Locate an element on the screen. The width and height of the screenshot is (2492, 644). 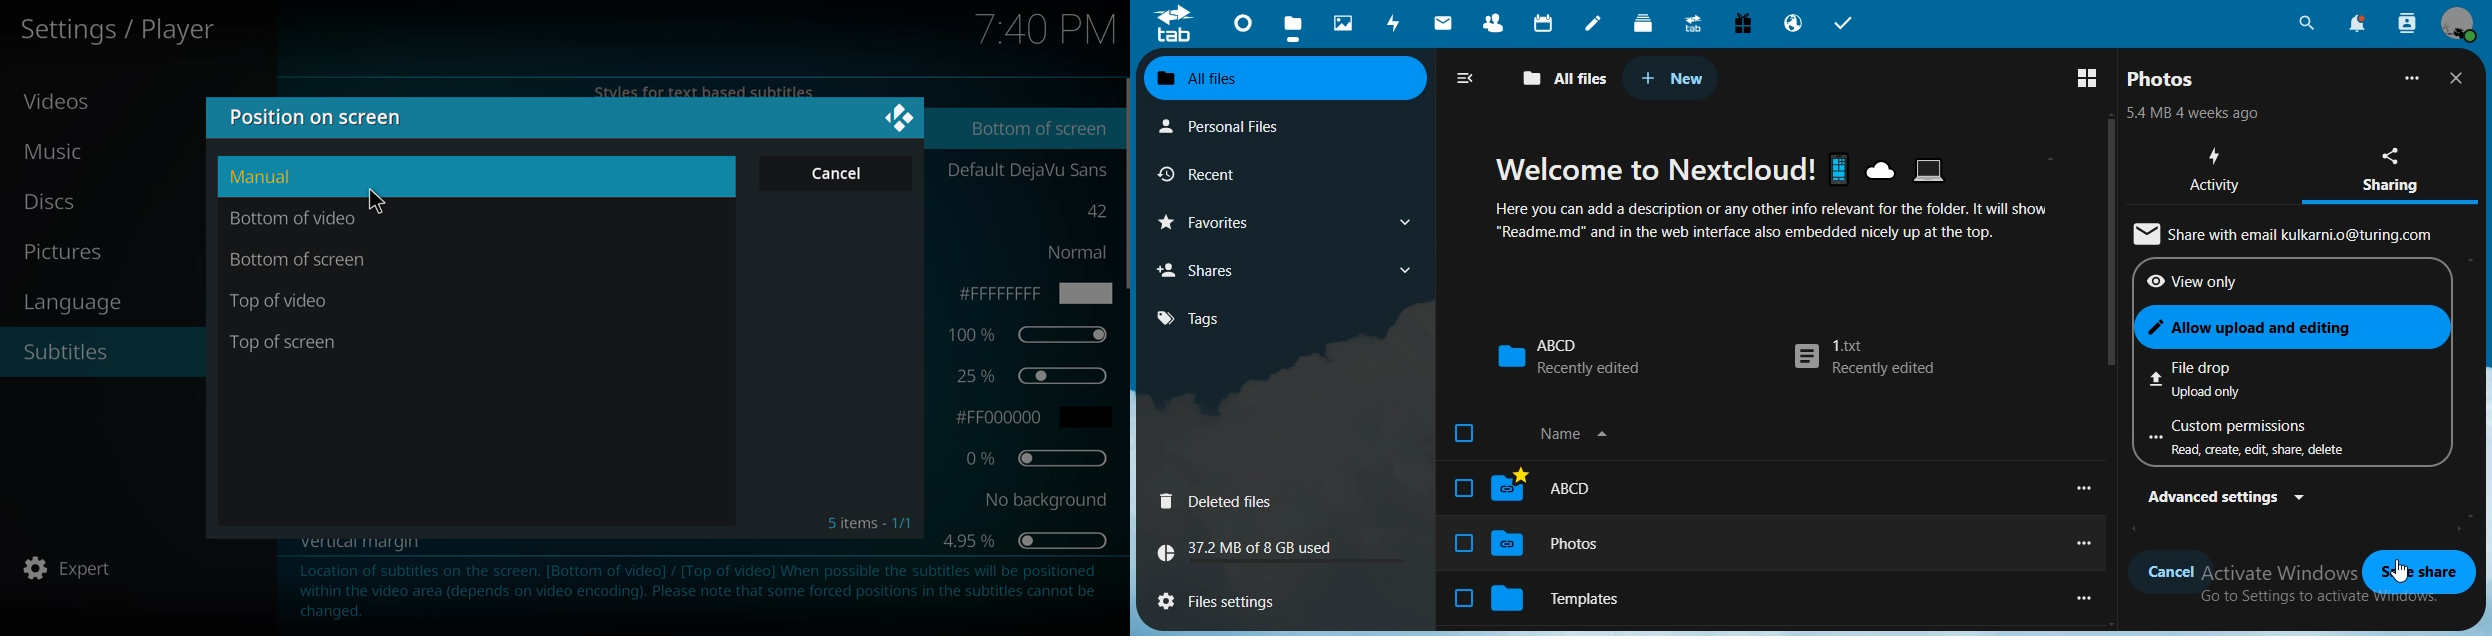
Templates is located at coordinates (1541, 598).